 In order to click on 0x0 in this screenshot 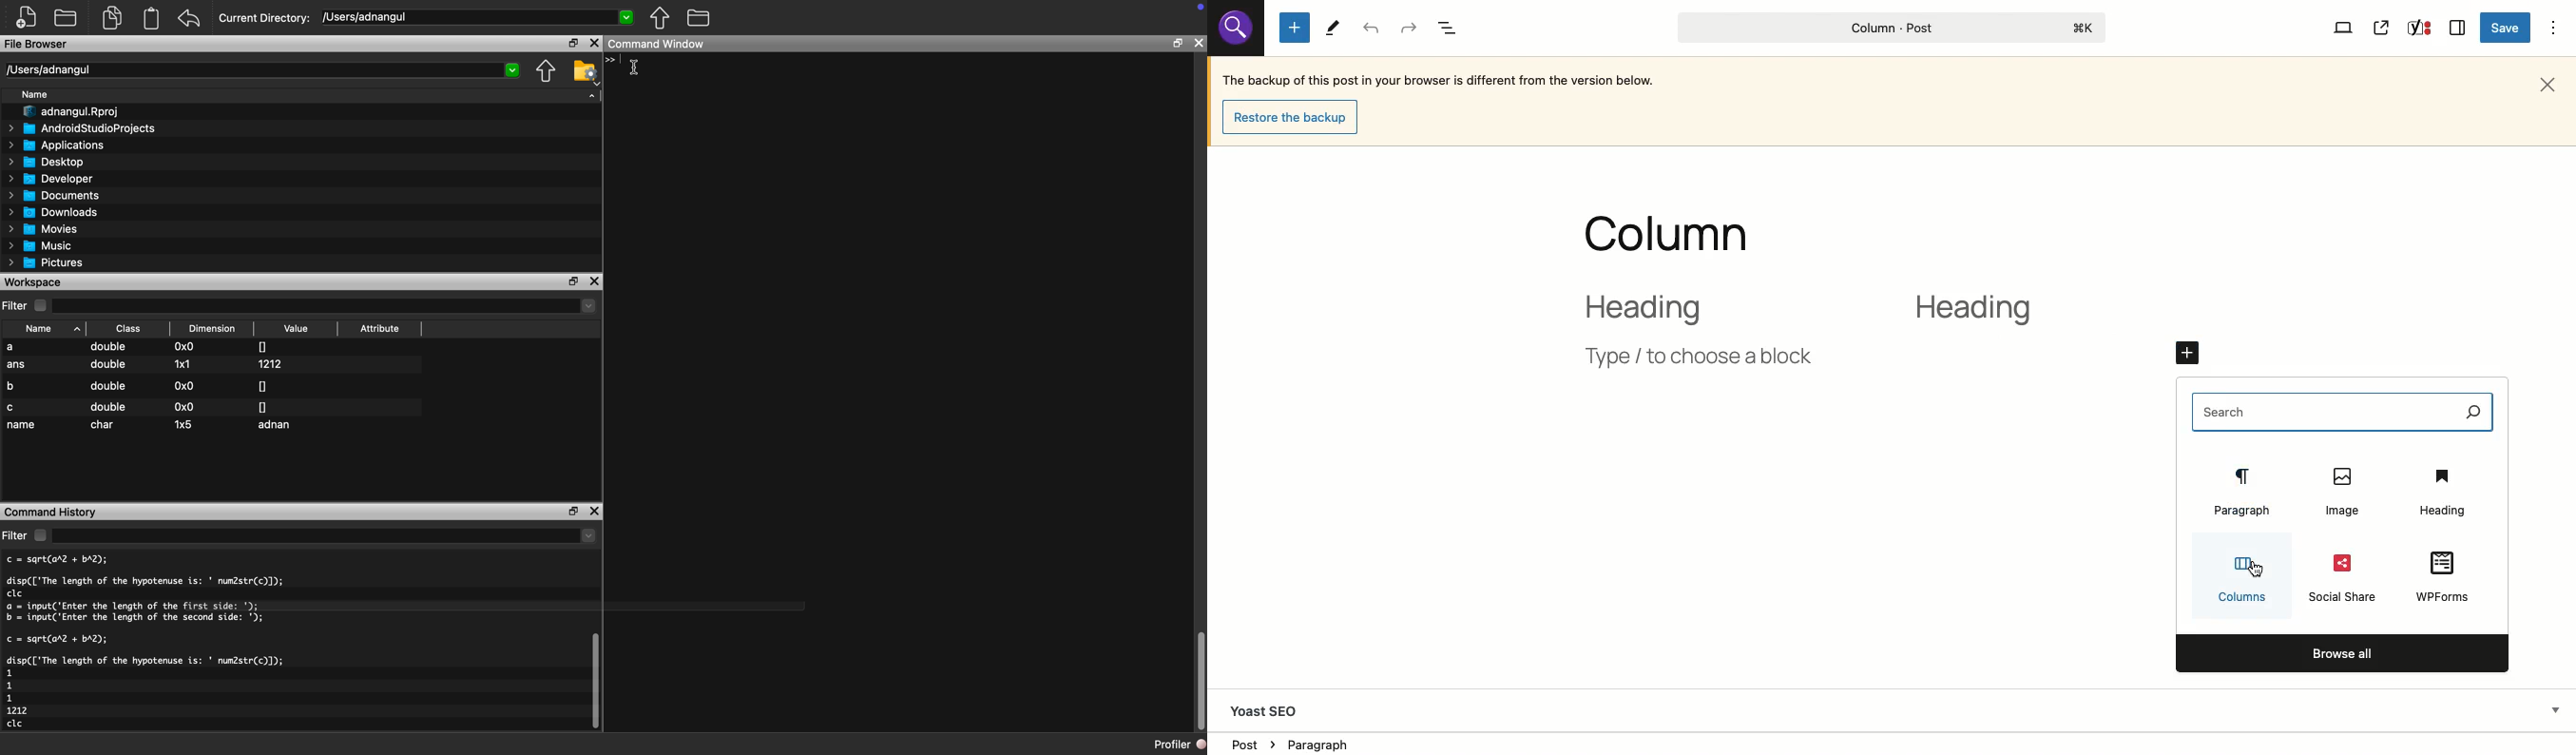, I will do `click(182, 407)`.